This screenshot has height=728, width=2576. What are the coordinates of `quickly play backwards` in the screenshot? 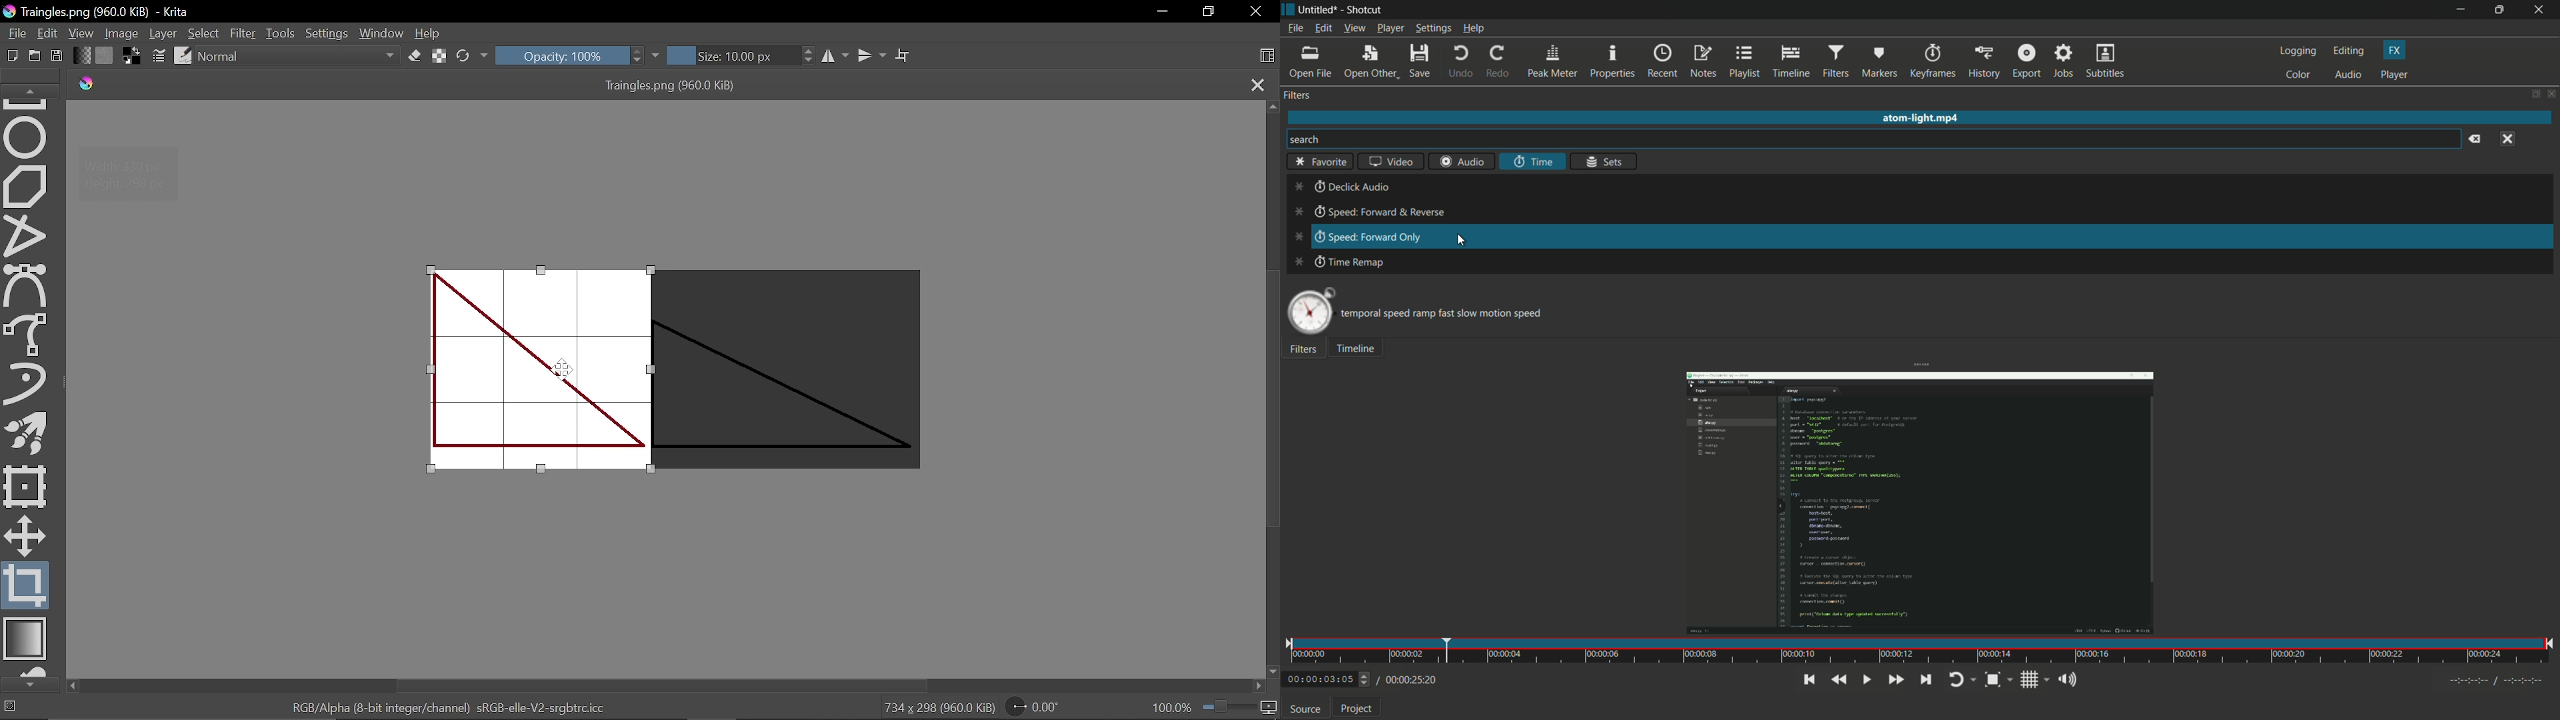 It's located at (1839, 680).